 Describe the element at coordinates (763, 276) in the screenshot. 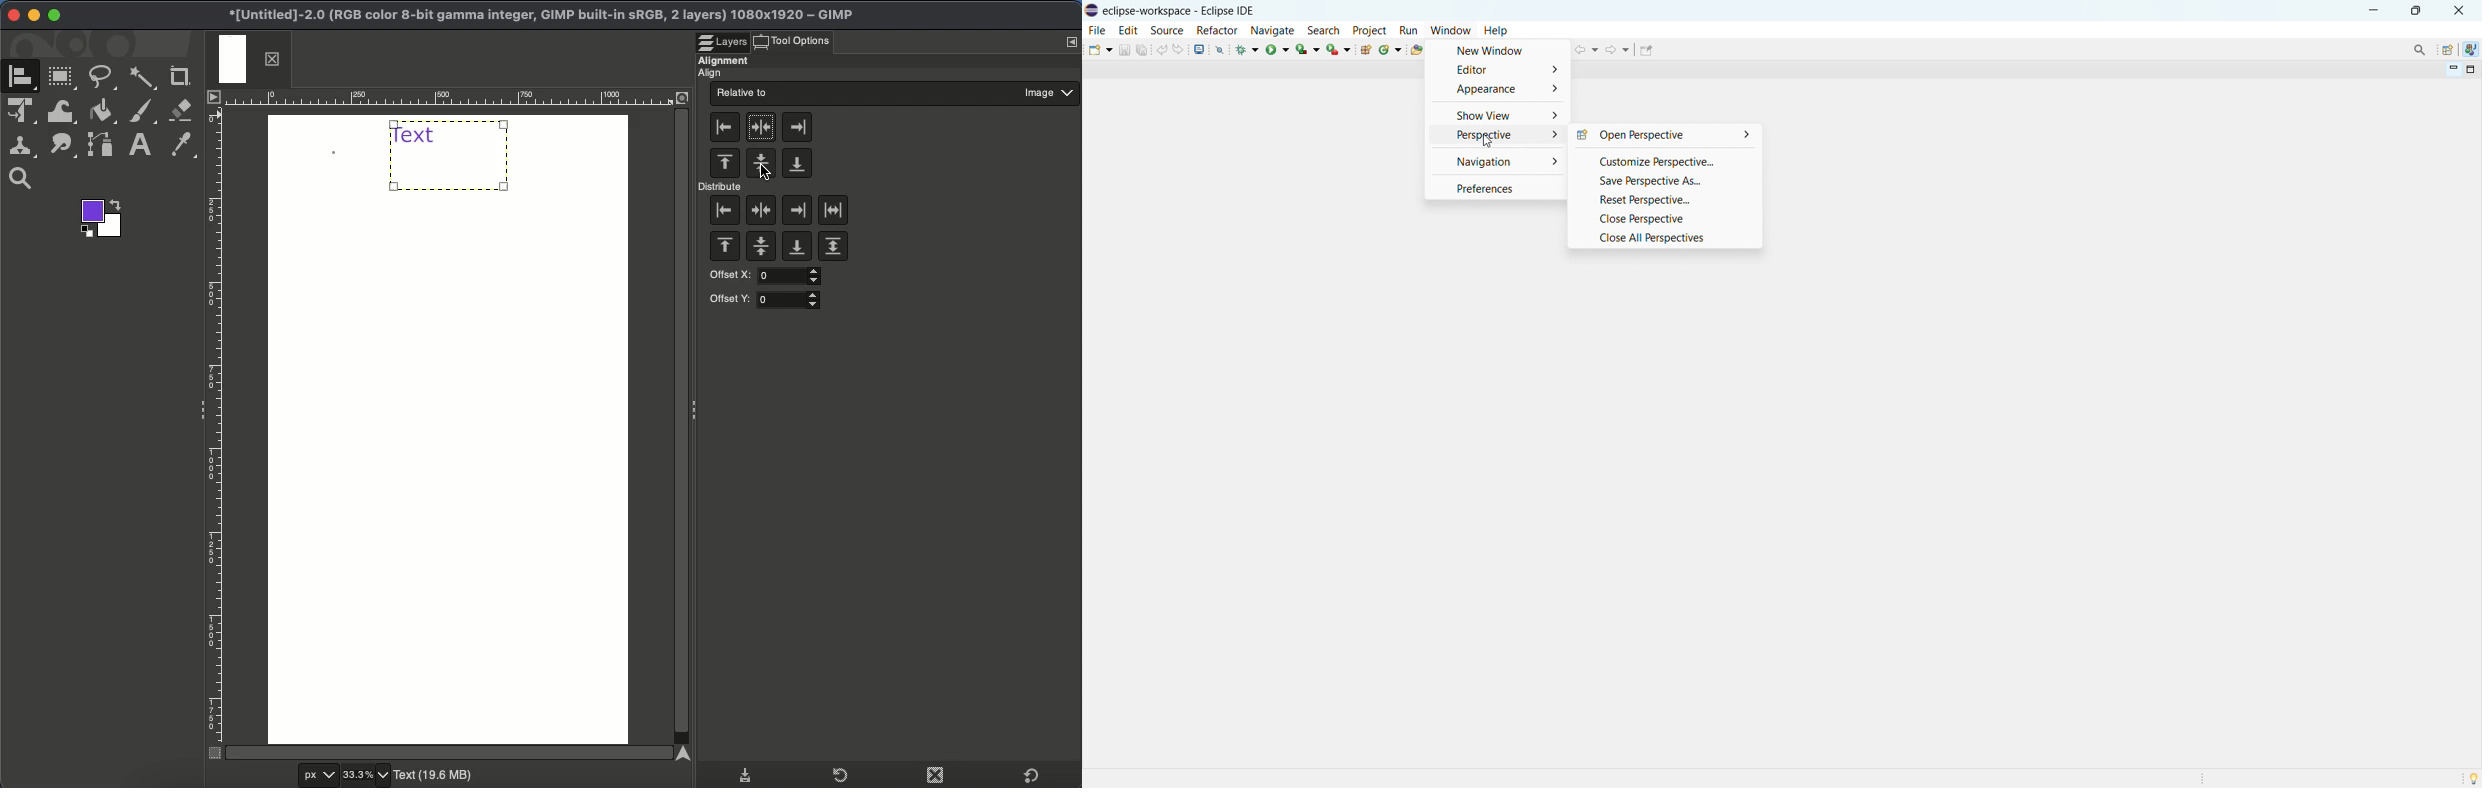

I see `Offset X:` at that location.